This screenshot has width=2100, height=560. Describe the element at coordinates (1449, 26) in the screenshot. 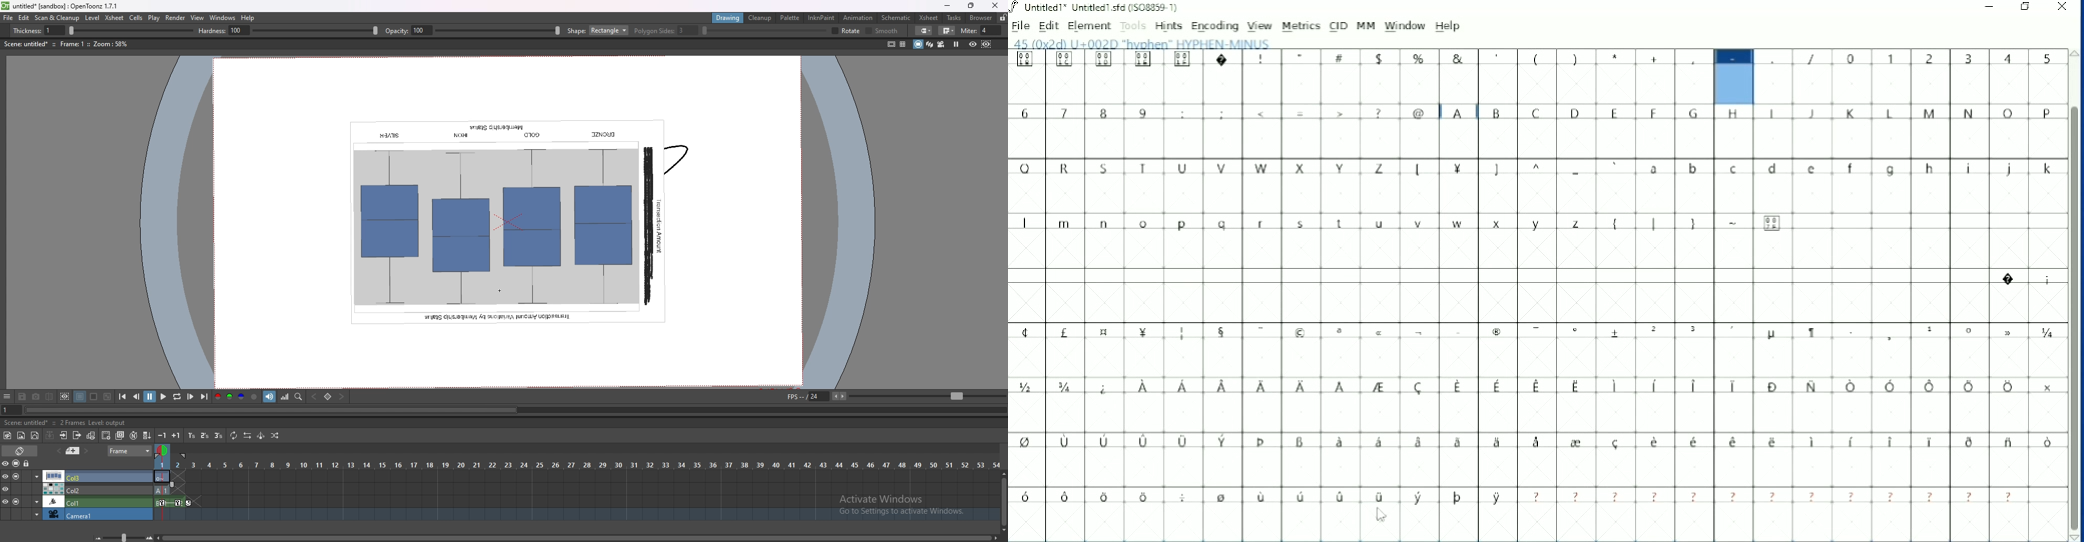

I see `Help` at that location.